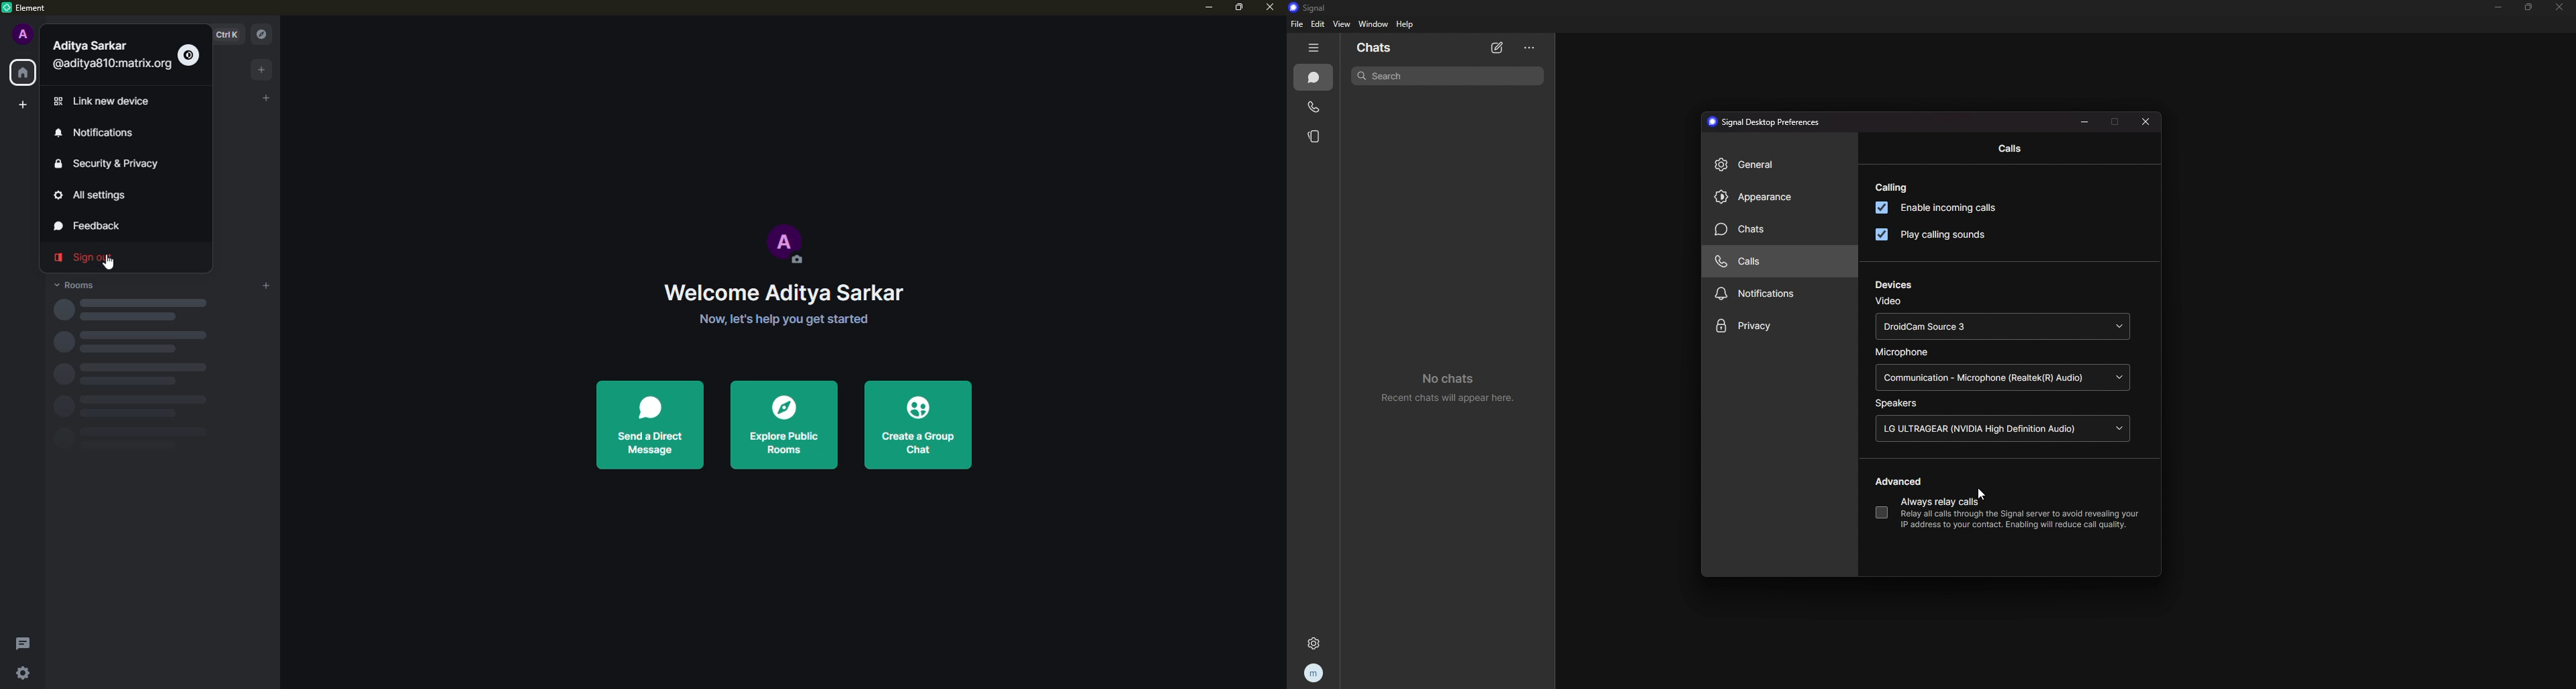 This screenshot has height=700, width=2576. Describe the element at coordinates (2085, 122) in the screenshot. I see `minimize` at that location.